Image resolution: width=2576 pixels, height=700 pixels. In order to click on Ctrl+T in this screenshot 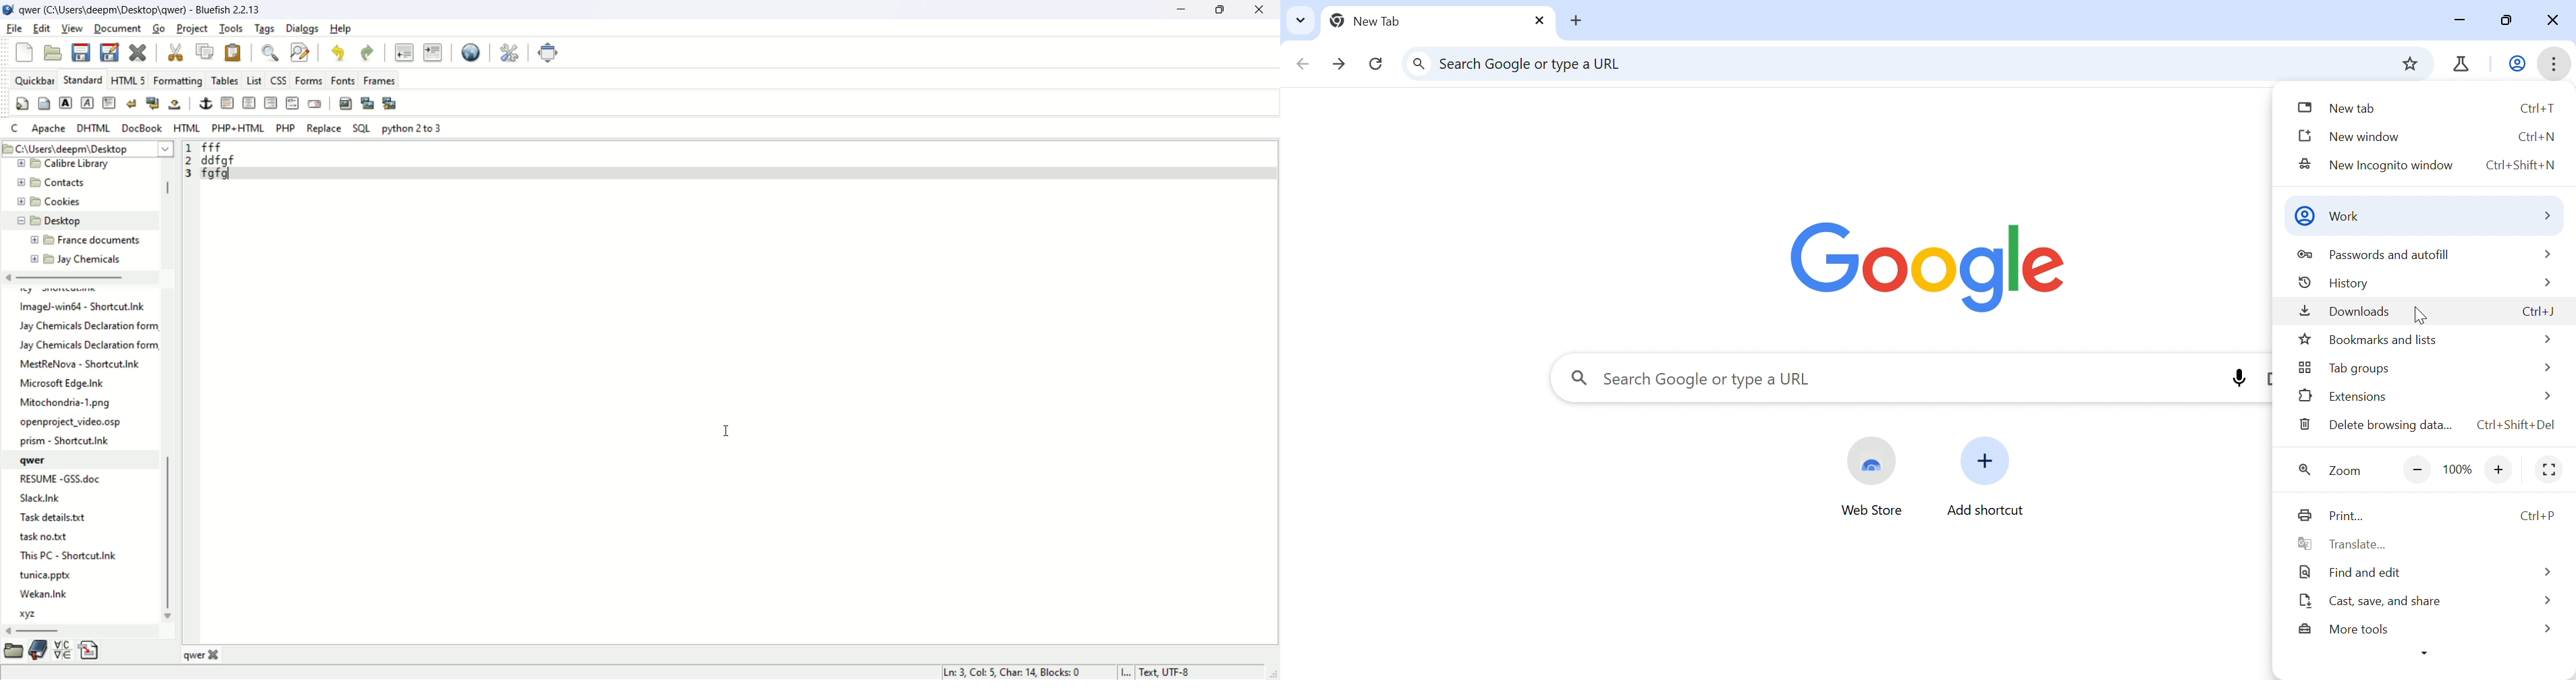, I will do `click(2538, 109)`.